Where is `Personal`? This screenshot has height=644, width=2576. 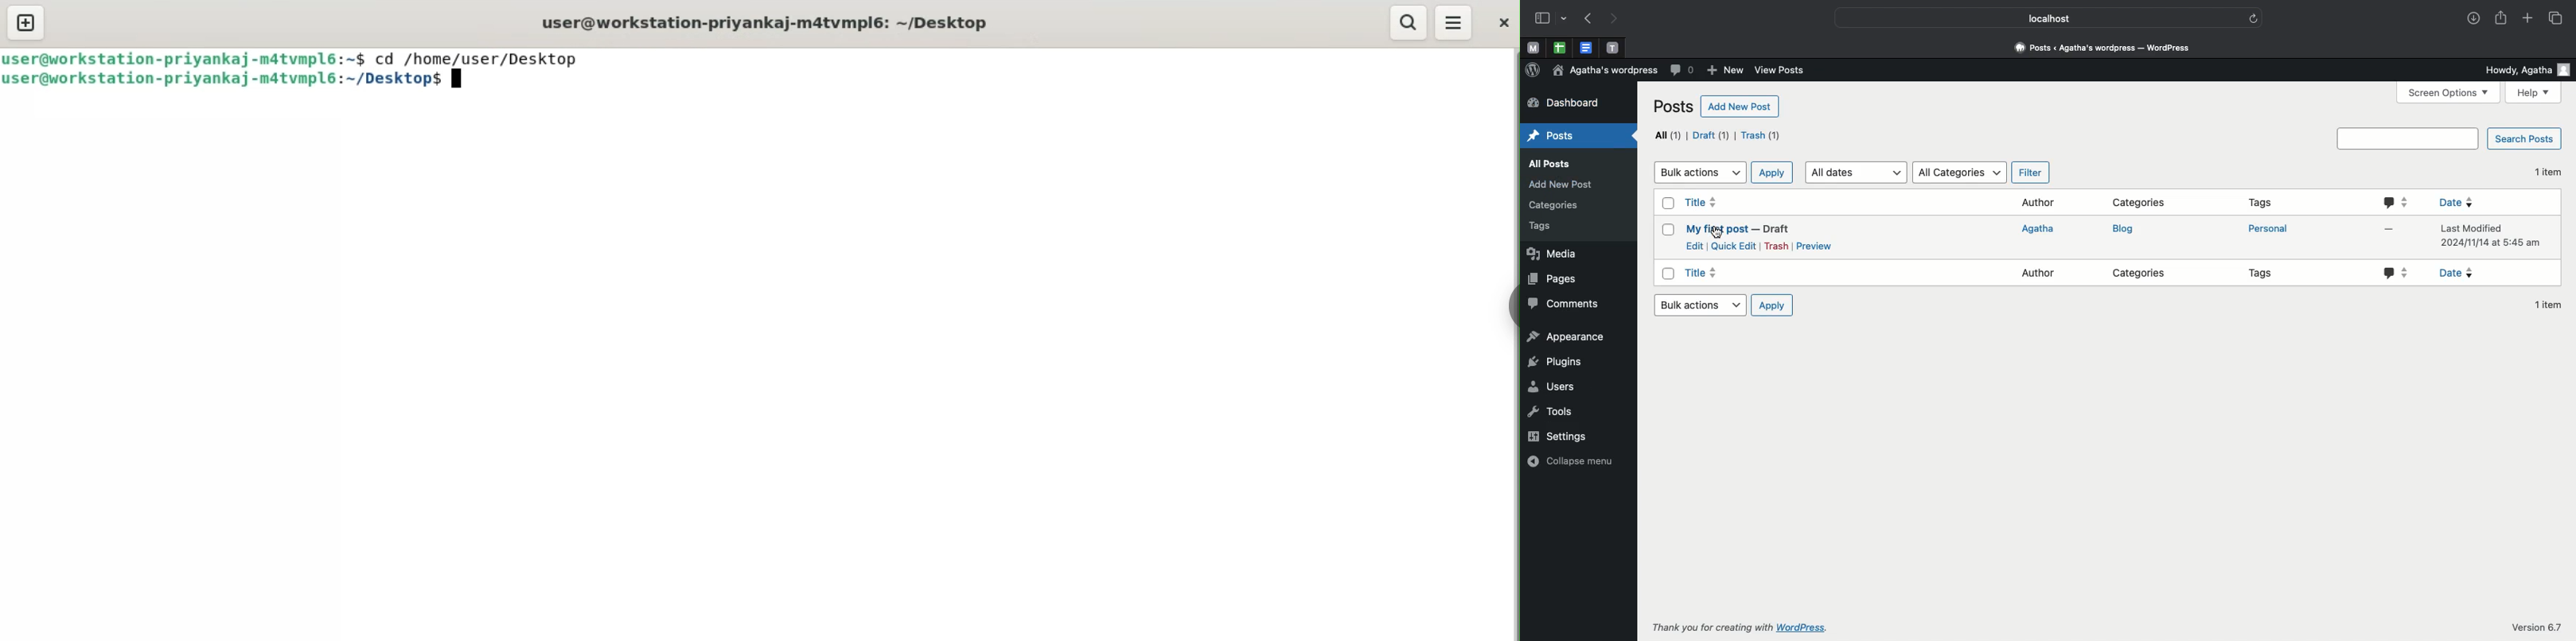 Personal is located at coordinates (2271, 230).